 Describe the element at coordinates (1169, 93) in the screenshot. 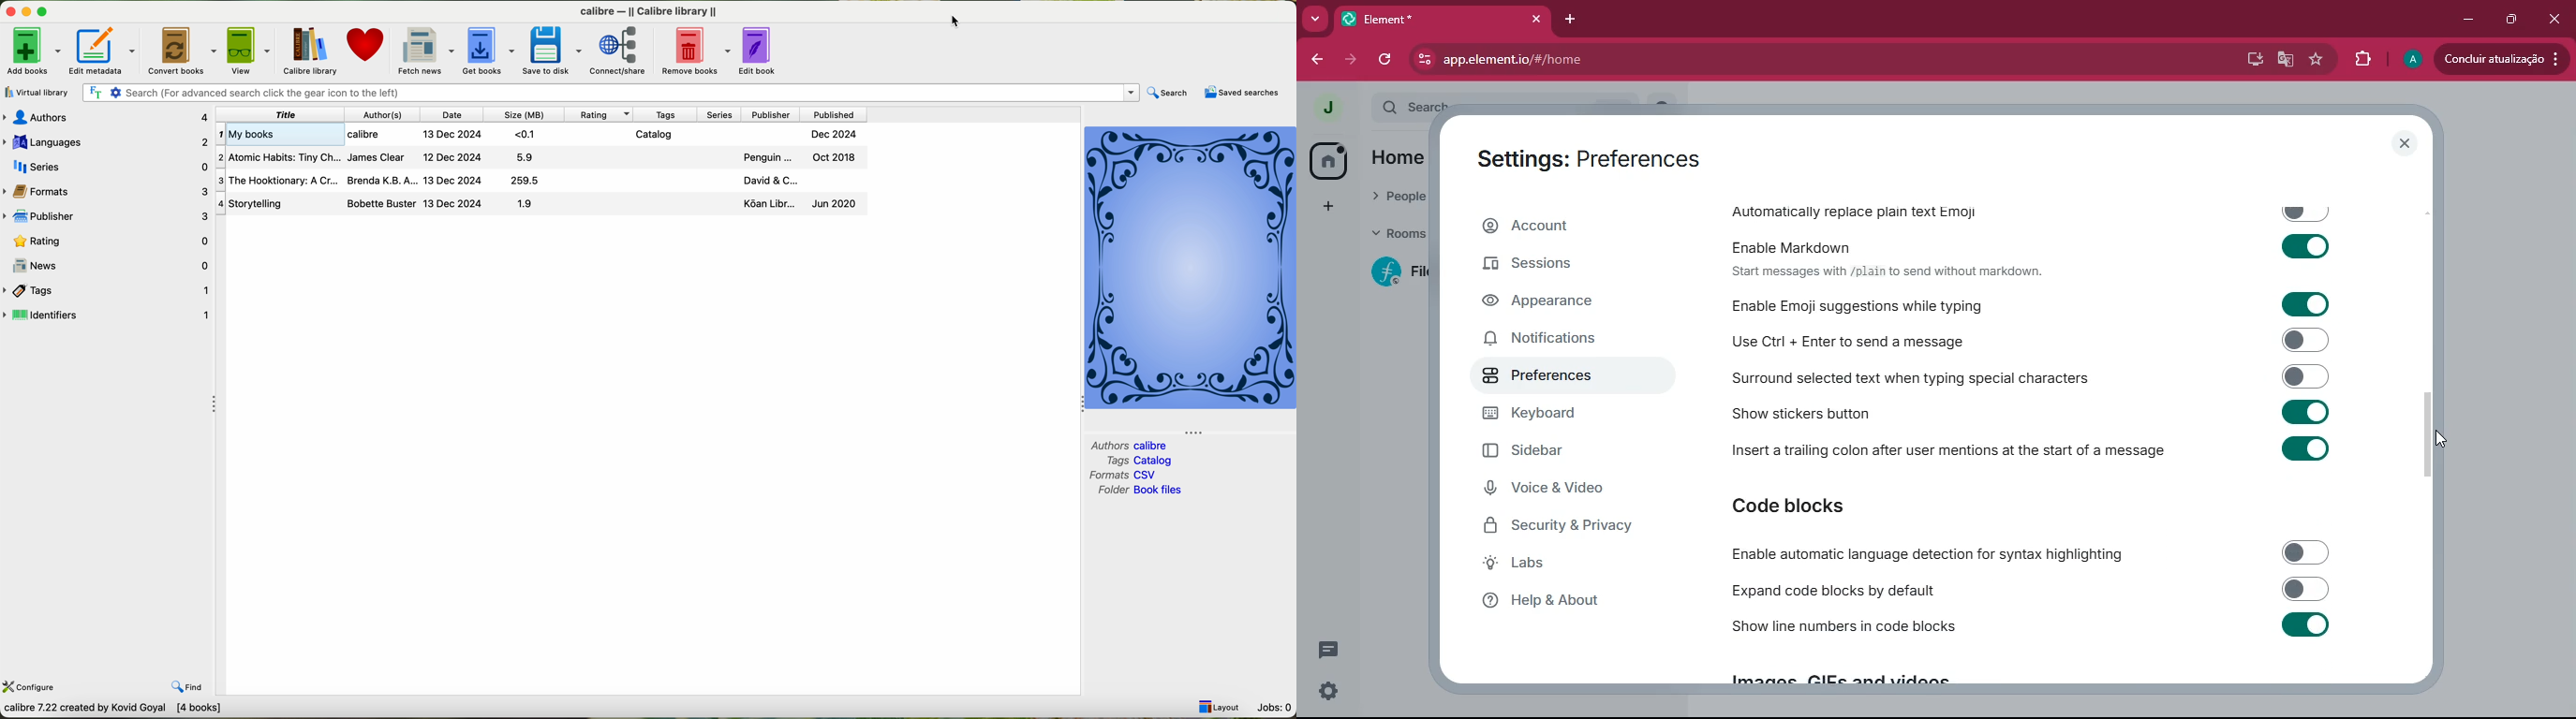

I see `search` at that location.